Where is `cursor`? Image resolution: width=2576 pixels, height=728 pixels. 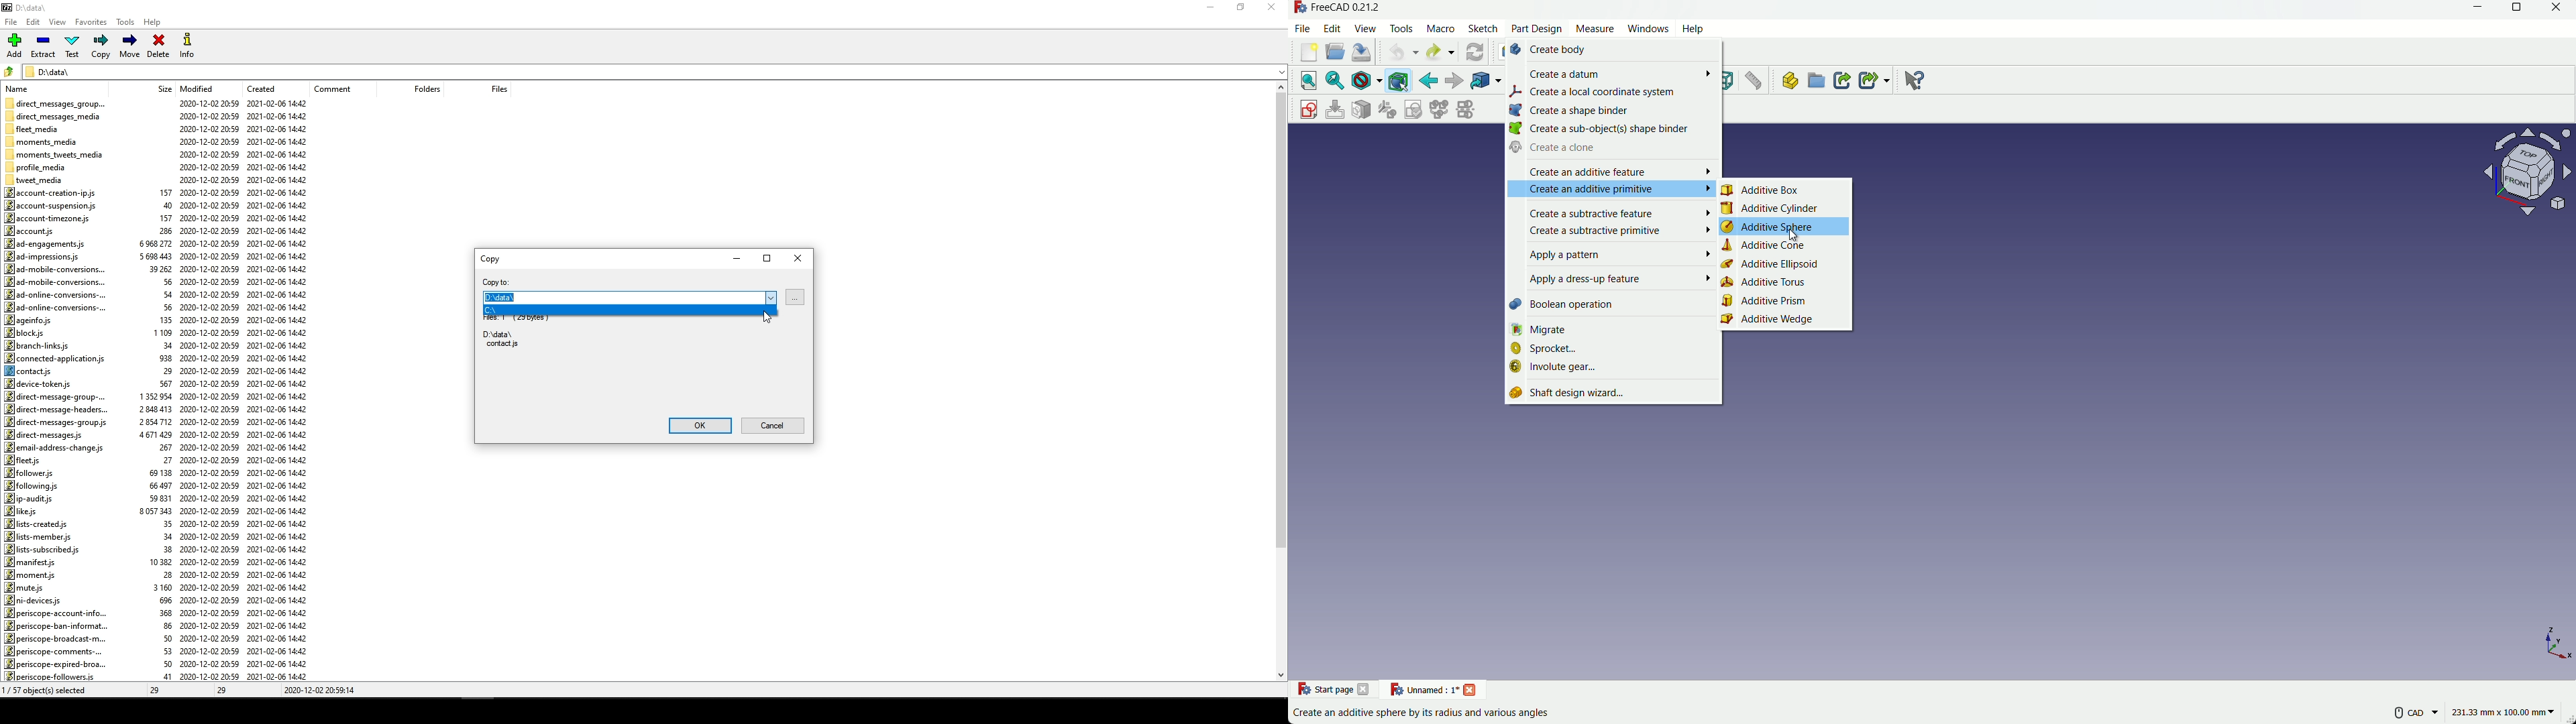
cursor is located at coordinates (1792, 235).